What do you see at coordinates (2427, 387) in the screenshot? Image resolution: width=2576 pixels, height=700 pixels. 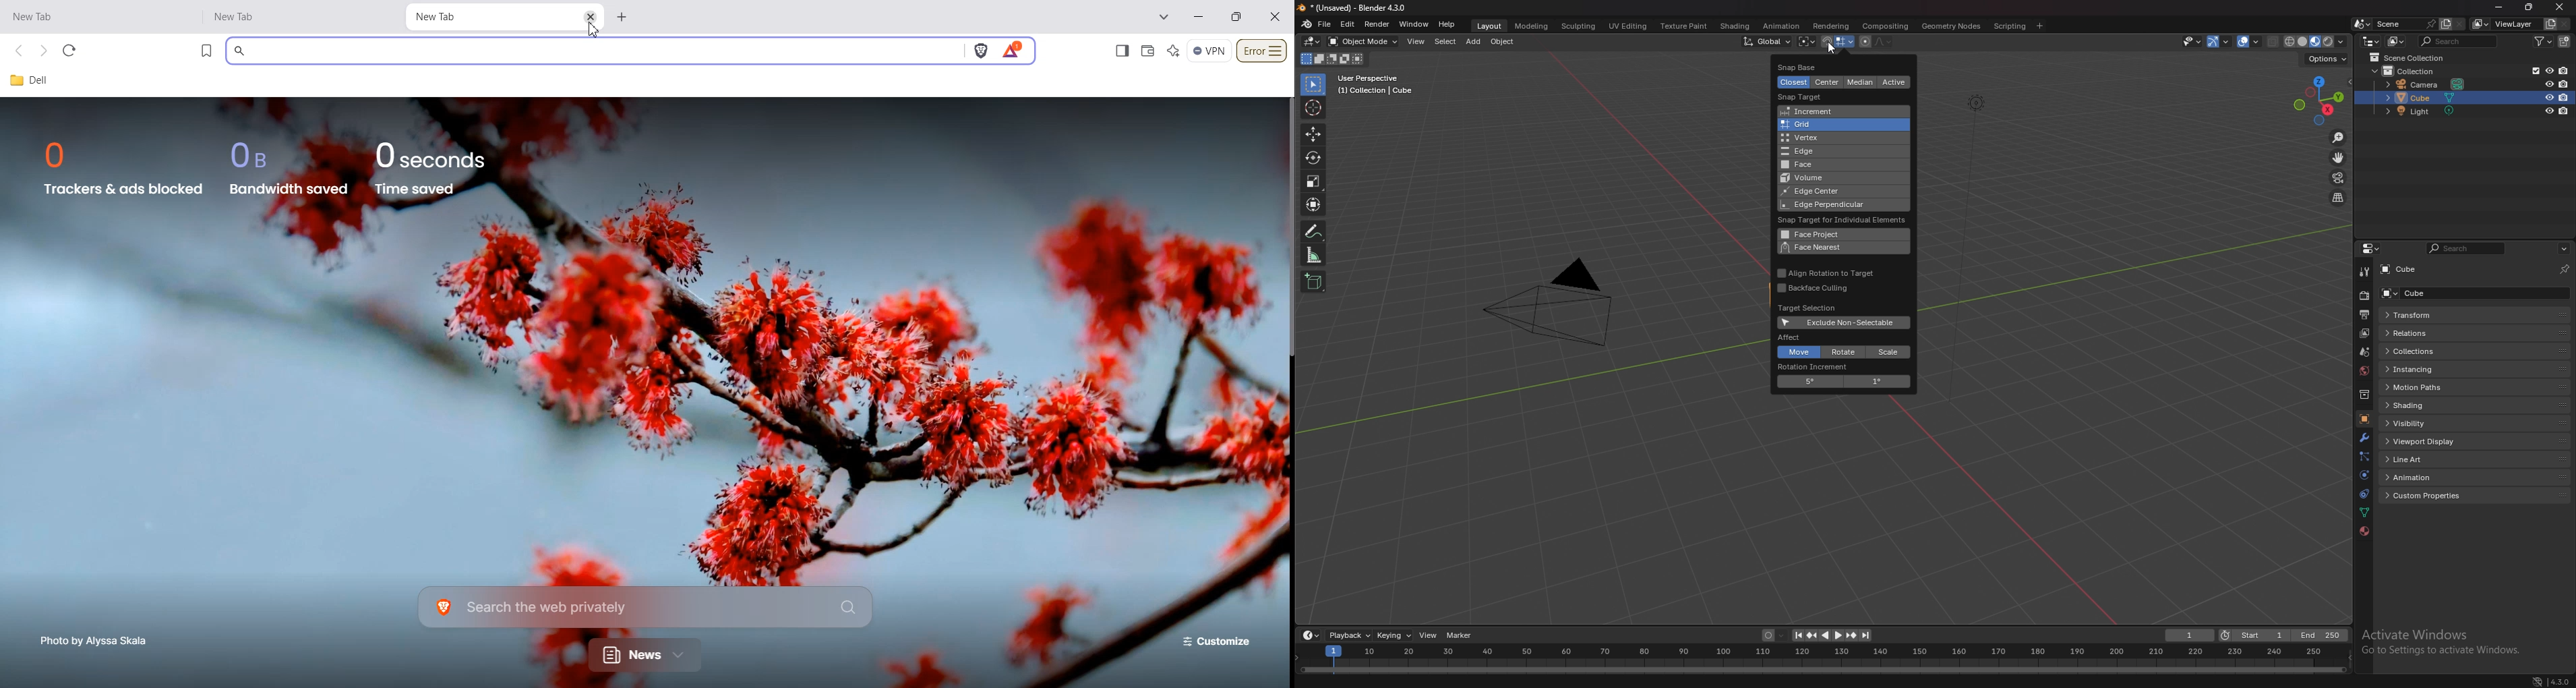 I see `motion paths` at bounding box center [2427, 387].